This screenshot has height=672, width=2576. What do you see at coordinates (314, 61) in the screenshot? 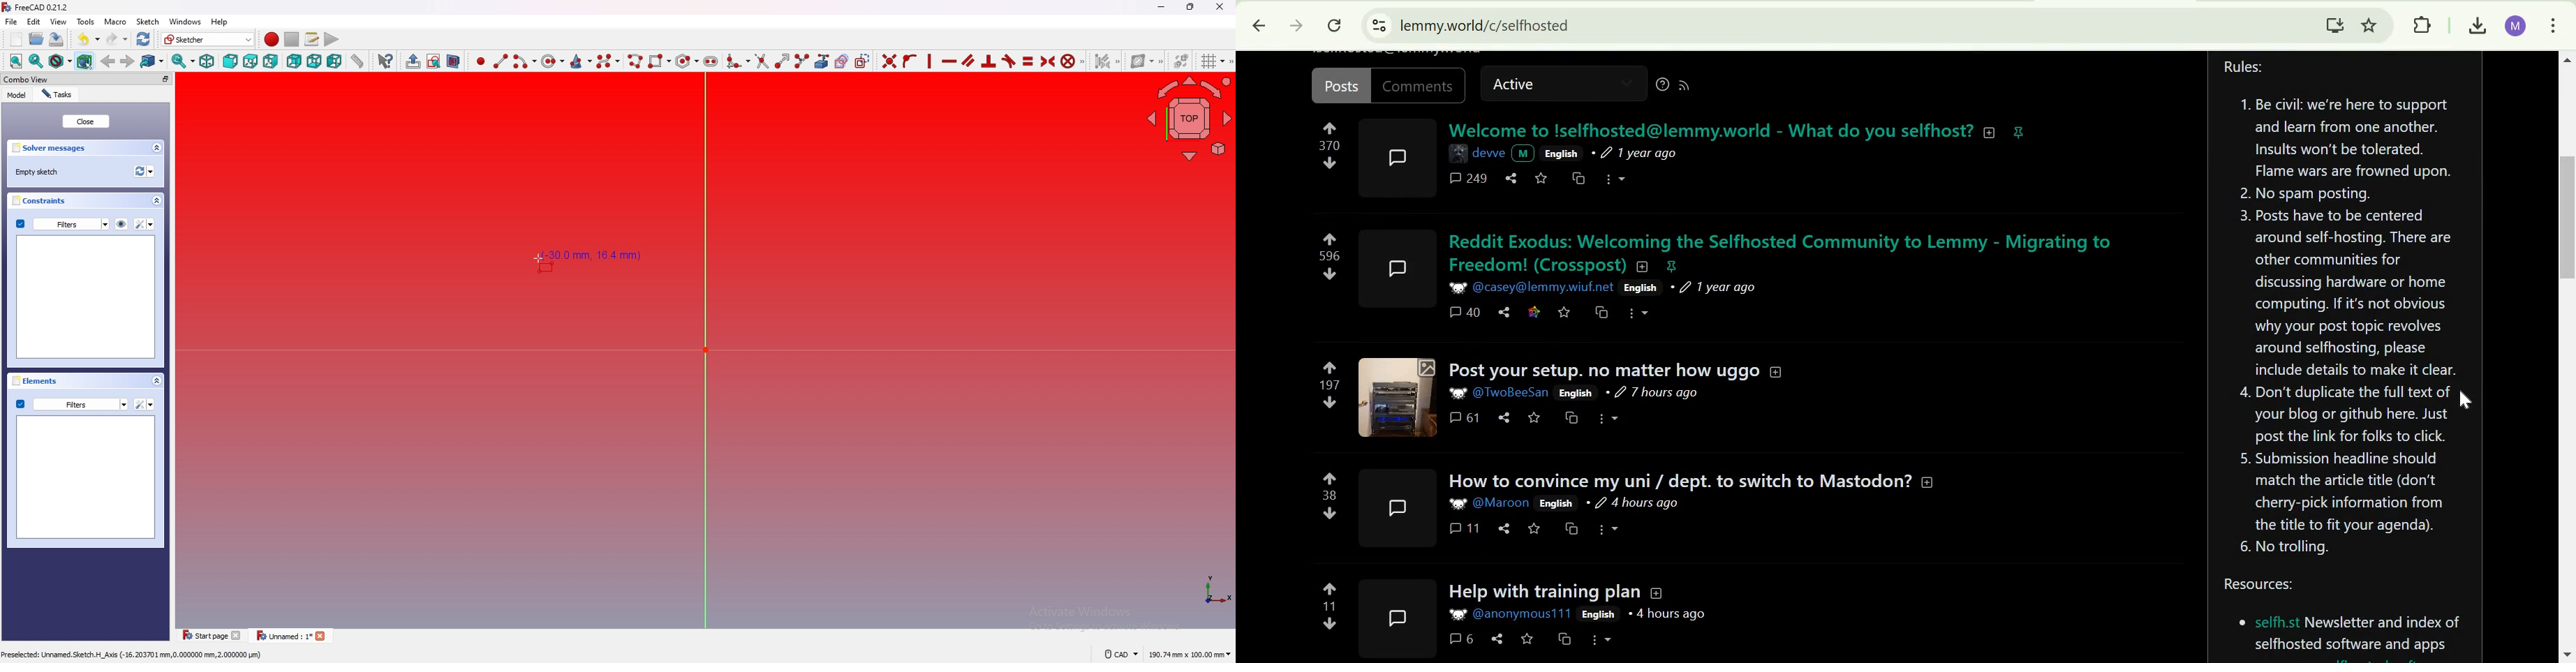
I see `bottom` at bounding box center [314, 61].